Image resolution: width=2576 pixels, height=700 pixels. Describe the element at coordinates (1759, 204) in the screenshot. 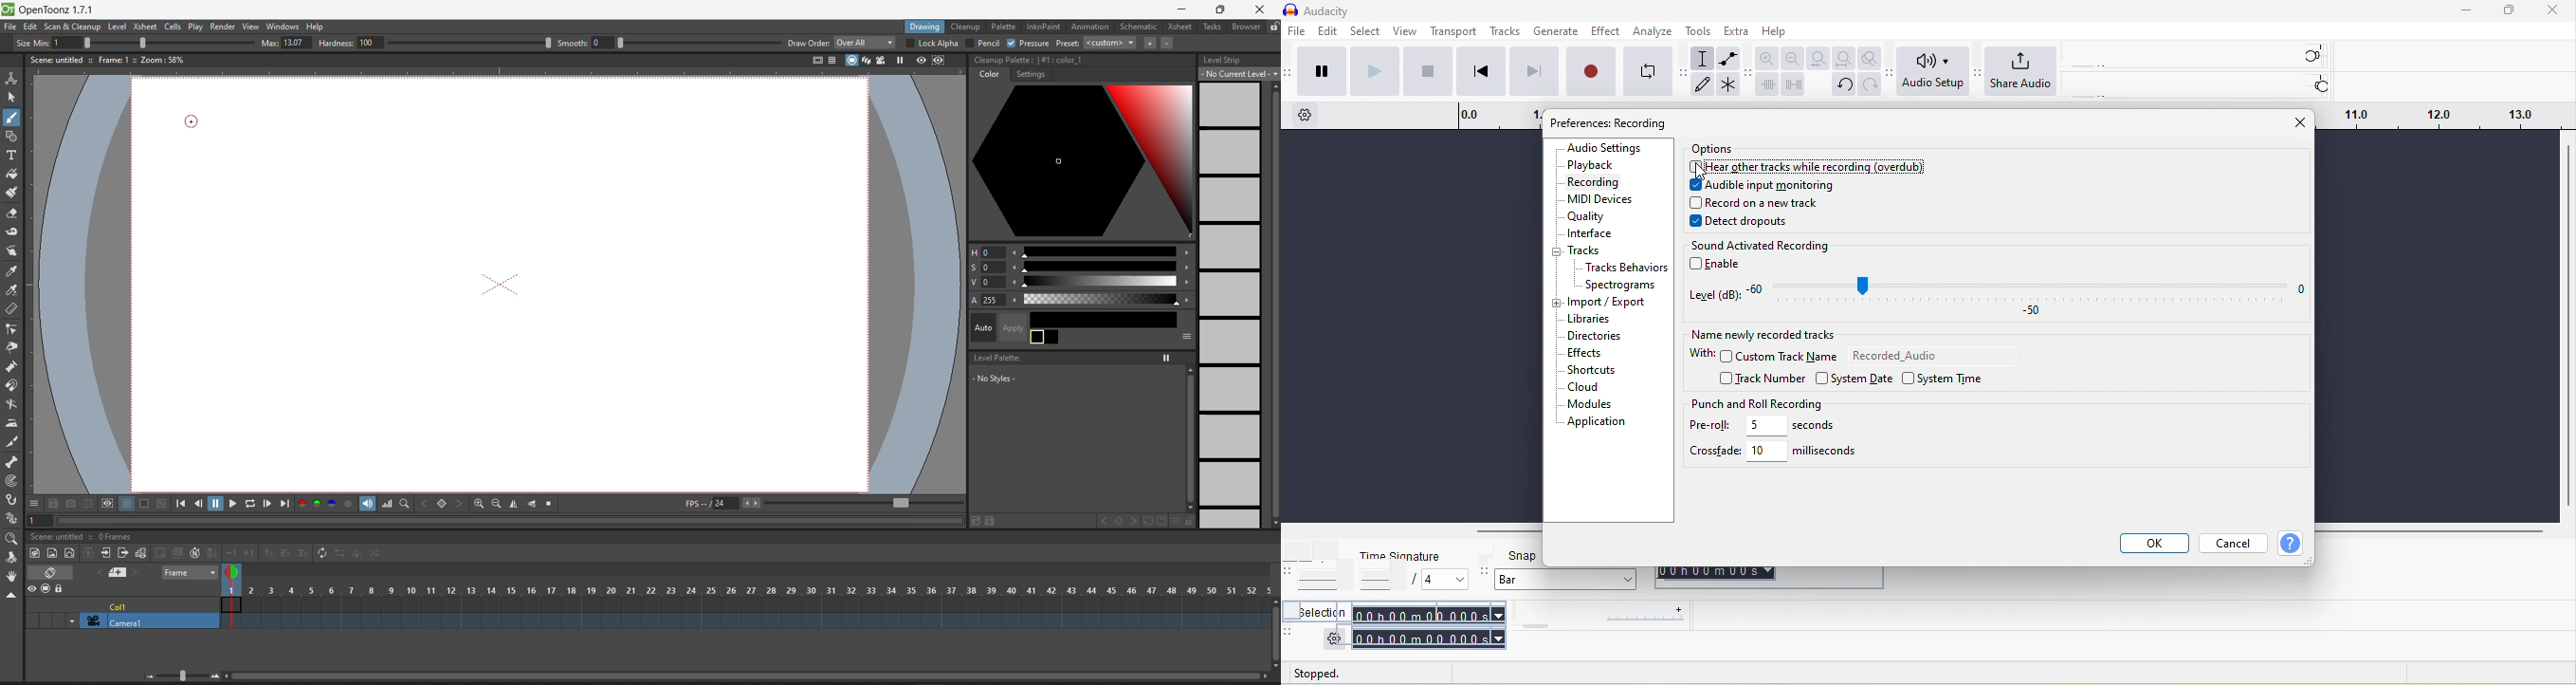

I see `record on a new track` at that location.